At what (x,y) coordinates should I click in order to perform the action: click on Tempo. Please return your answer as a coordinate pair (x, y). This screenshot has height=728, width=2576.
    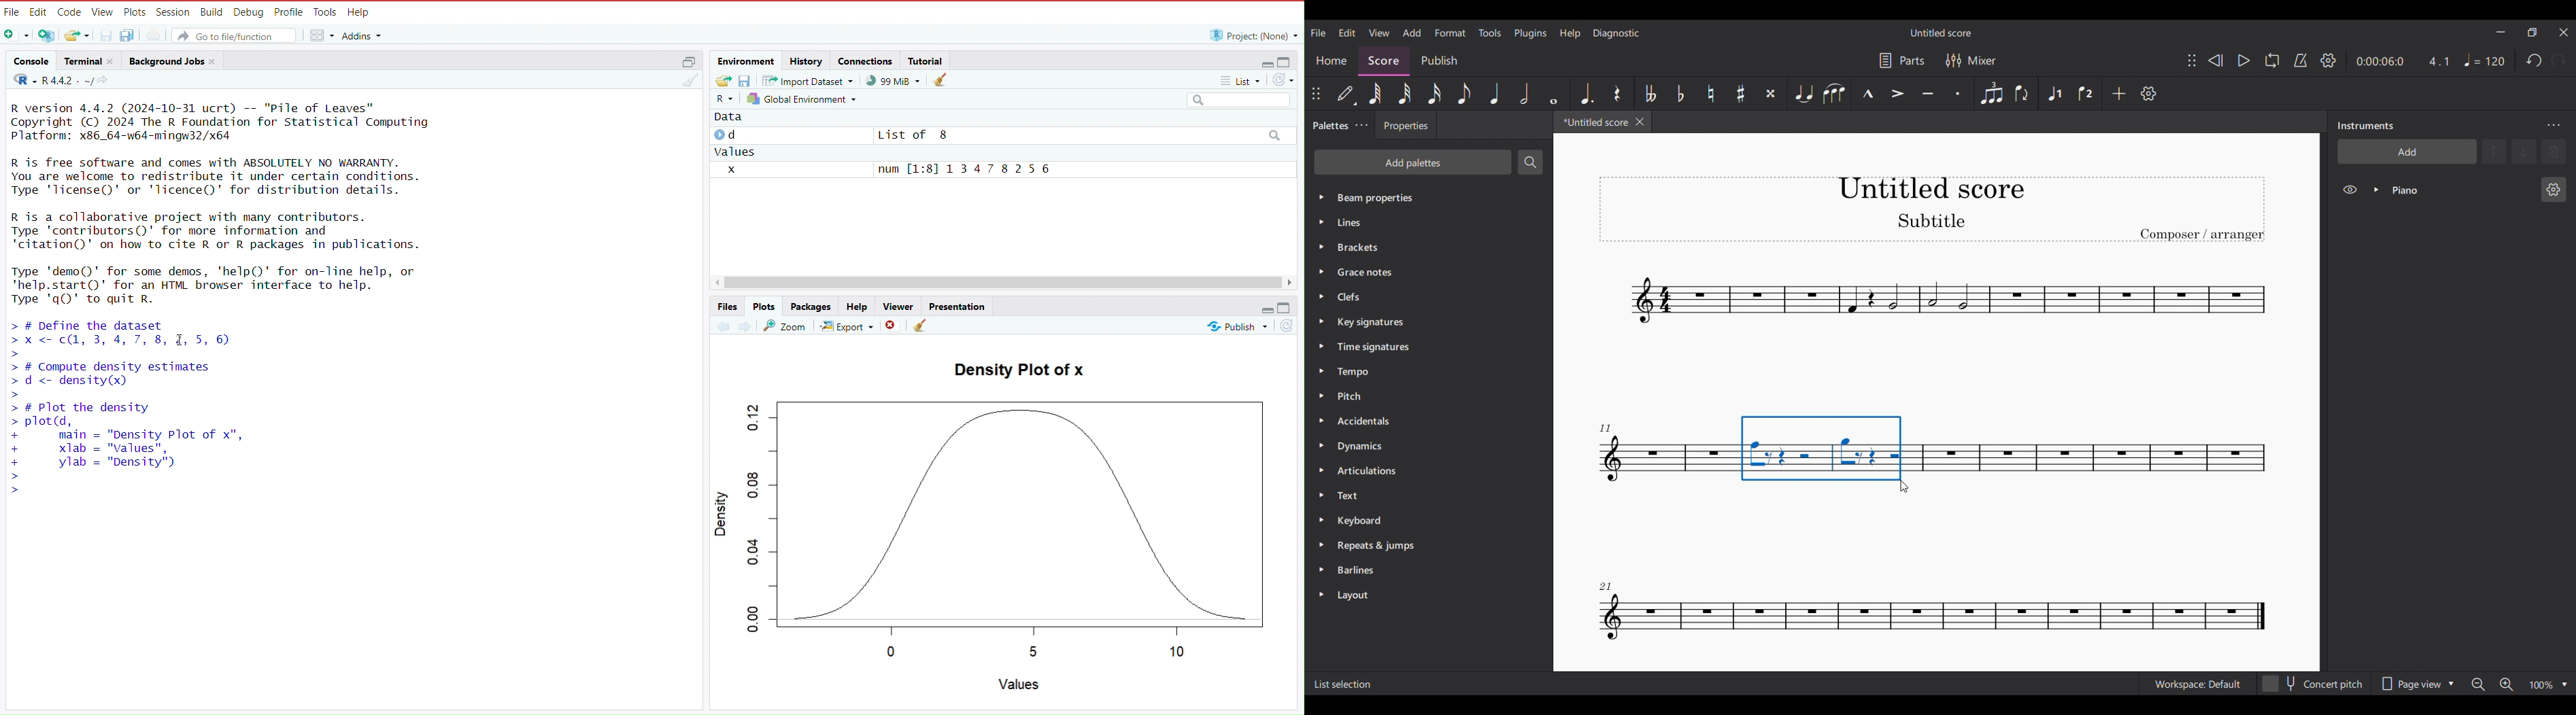
    Looking at the image, I should click on (1424, 372).